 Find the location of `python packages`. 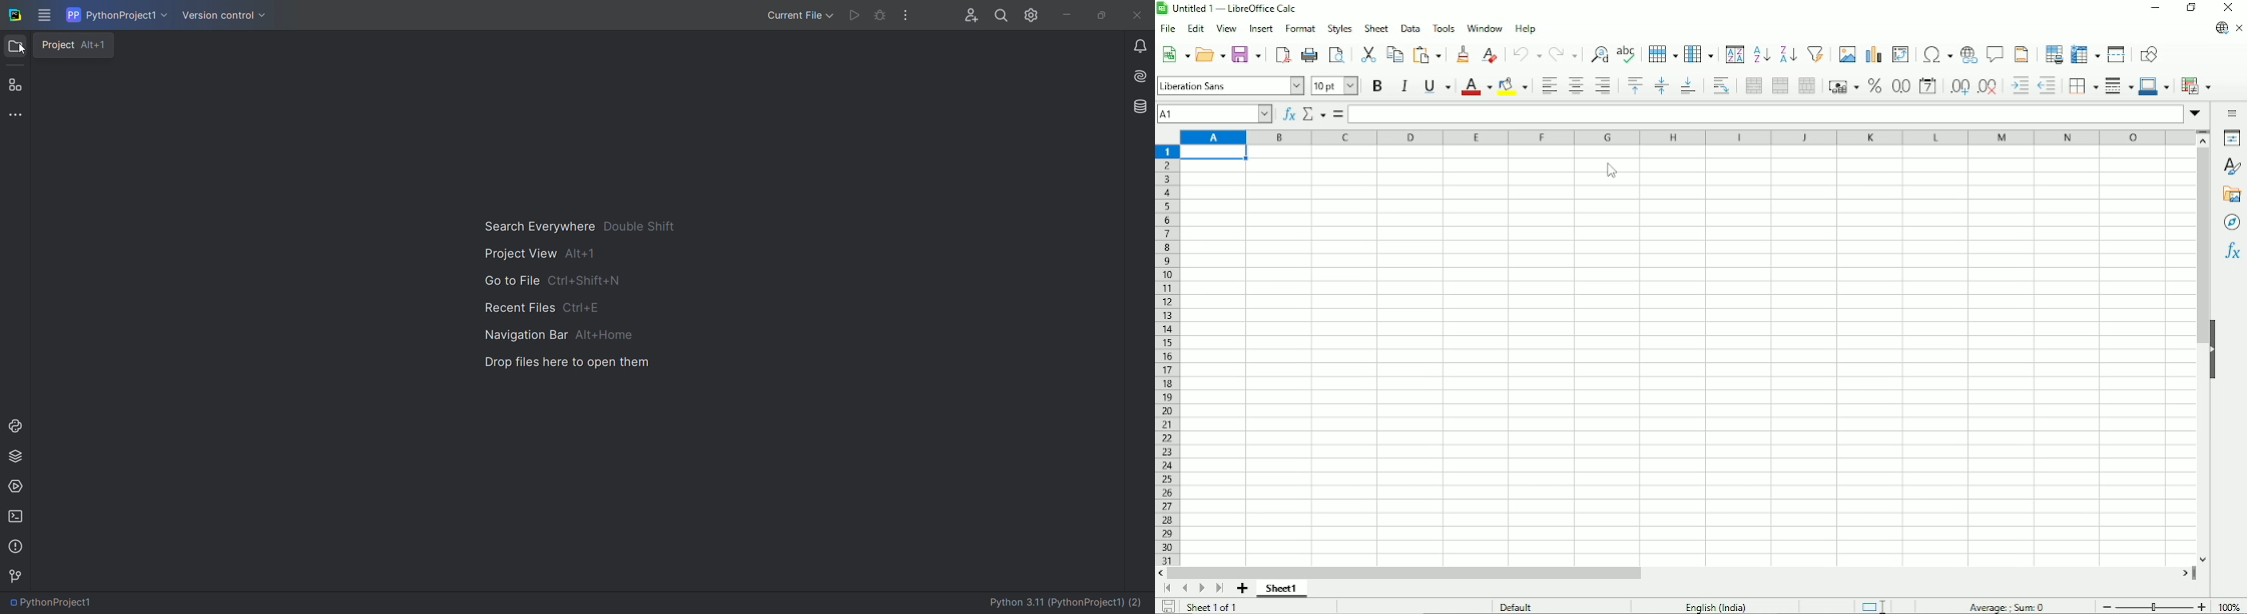

python packages is located at coordinates (16, 457).